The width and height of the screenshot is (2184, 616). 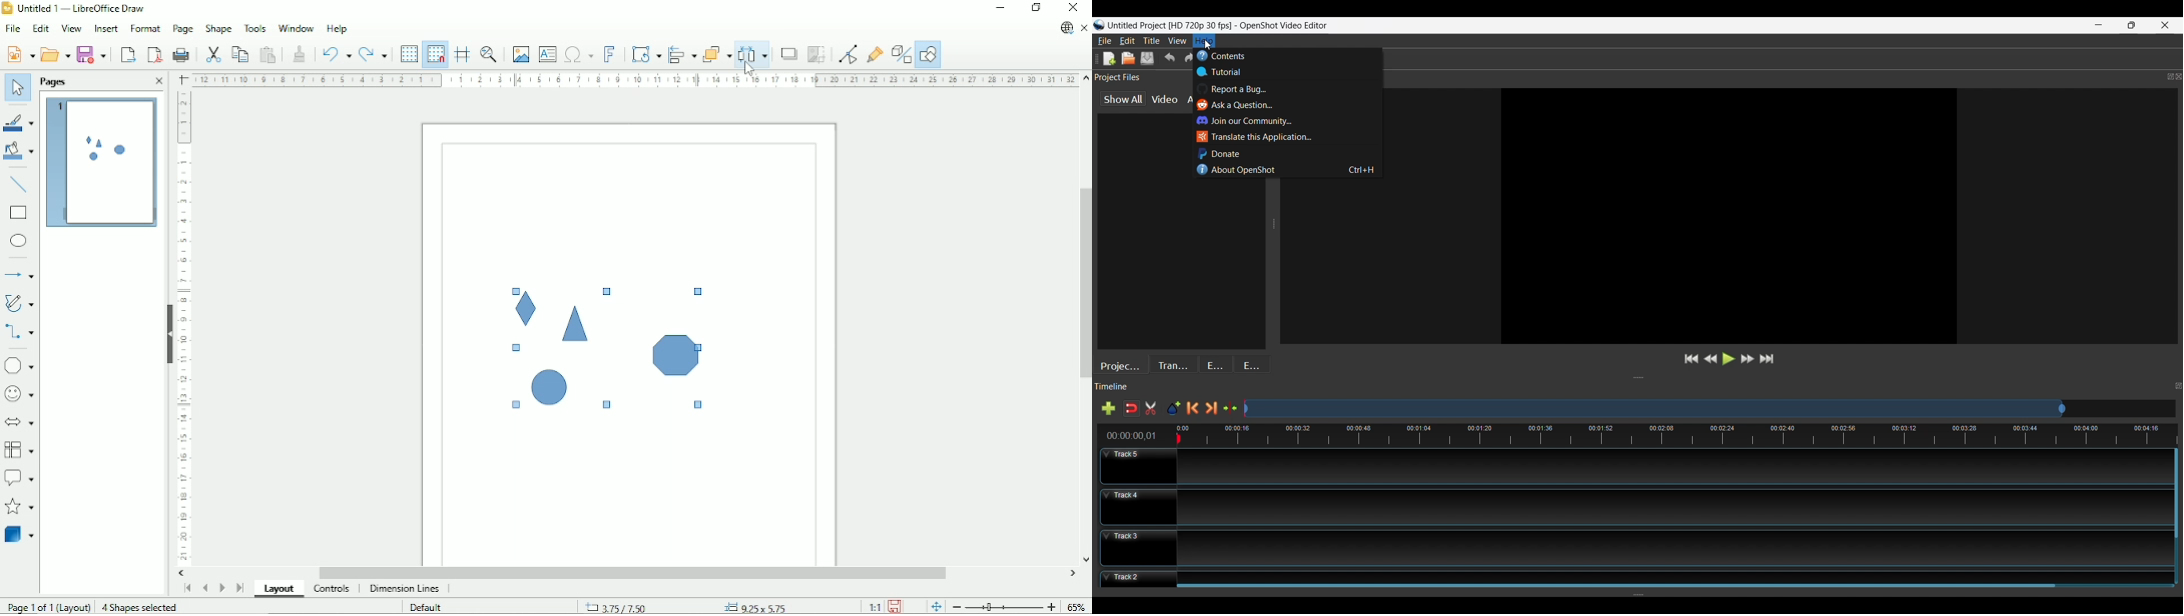 I want to click on Marker, so click(x=1173, y=409).